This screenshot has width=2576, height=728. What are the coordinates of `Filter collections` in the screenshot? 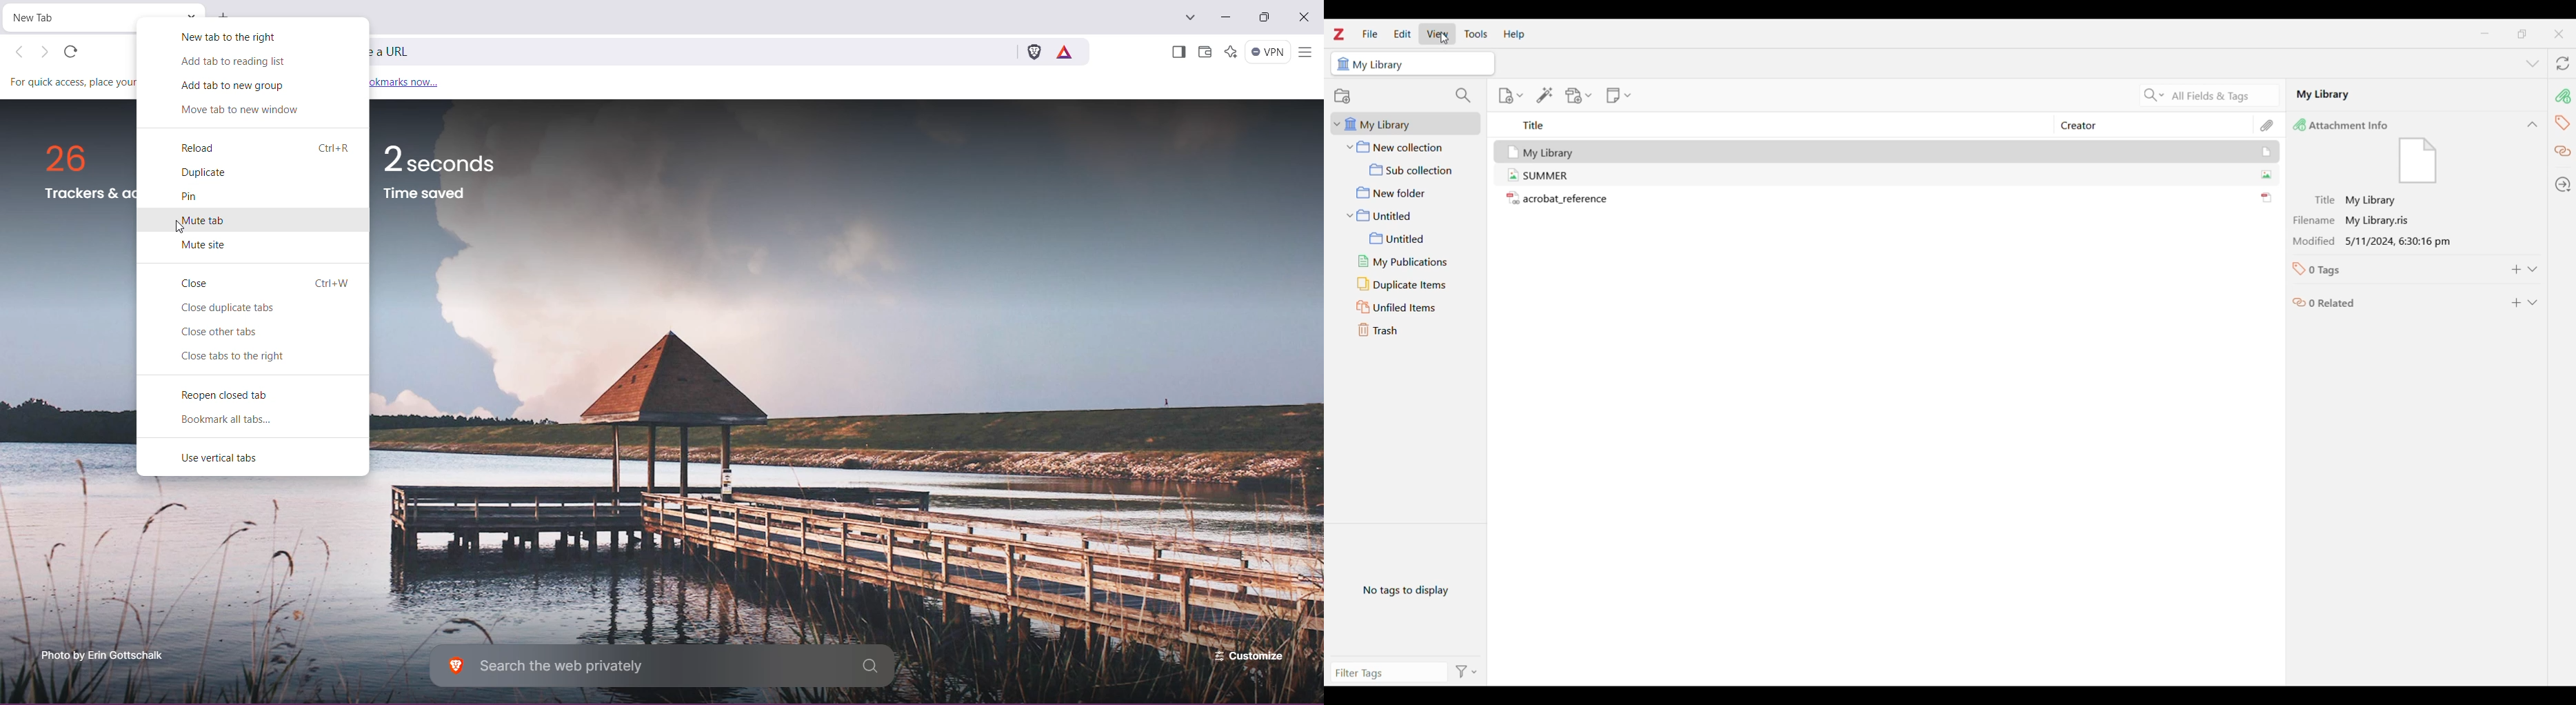 It's located at (1463, 95).